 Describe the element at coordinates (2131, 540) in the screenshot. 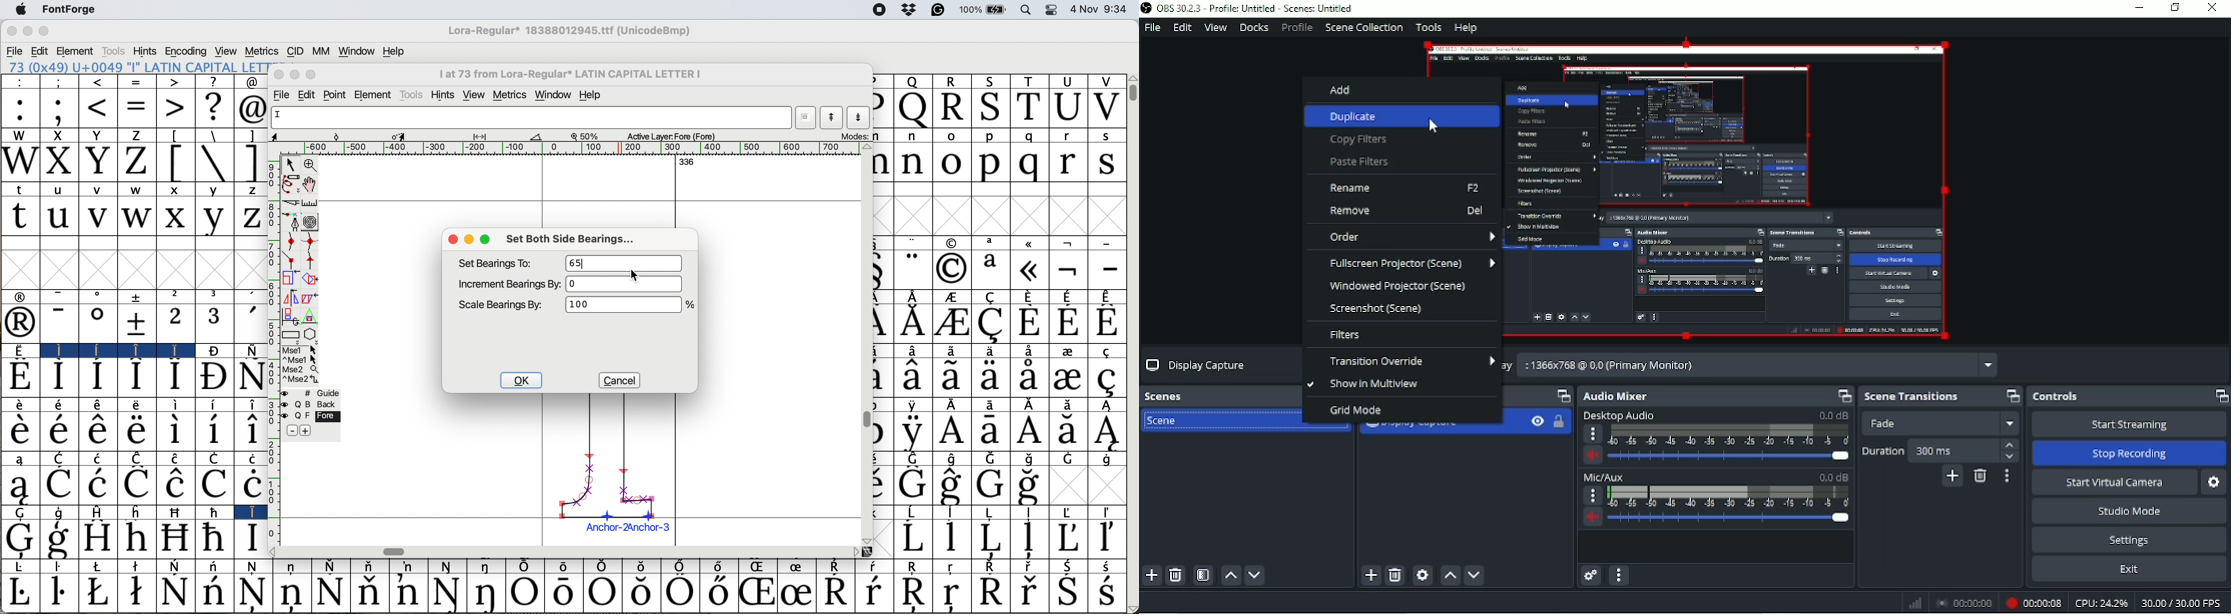

I see `Settings` at that location.